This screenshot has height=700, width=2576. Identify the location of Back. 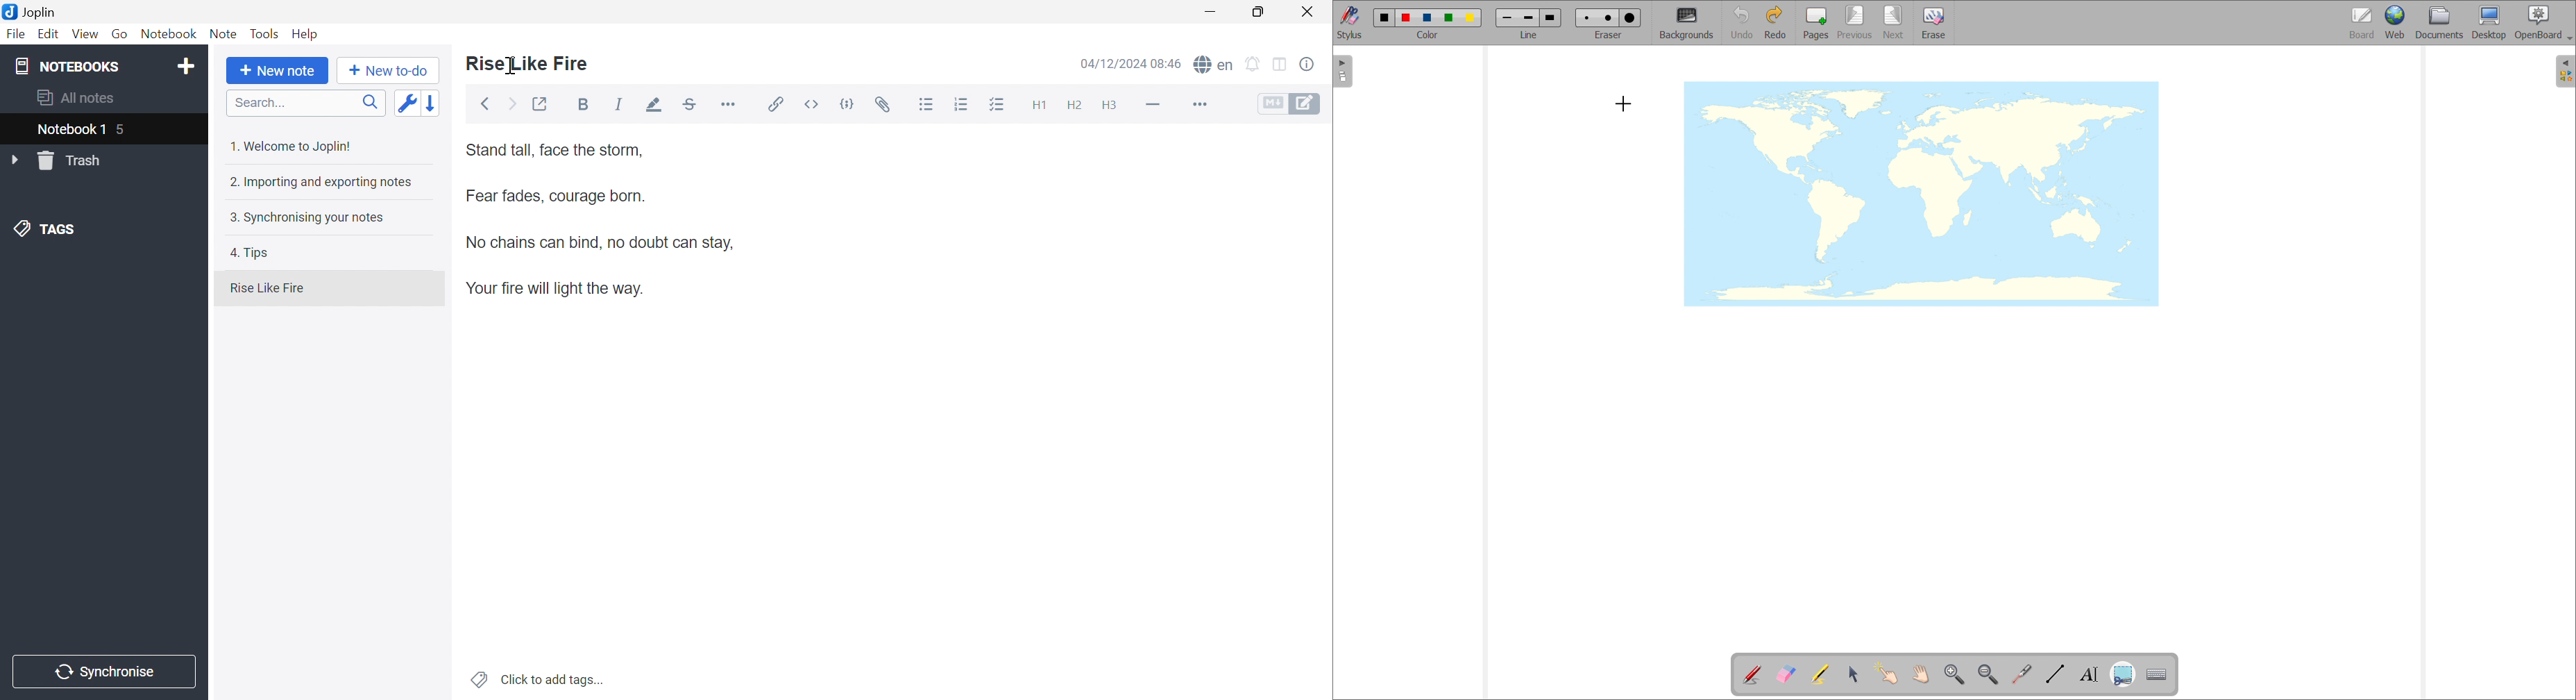
(484, 104).